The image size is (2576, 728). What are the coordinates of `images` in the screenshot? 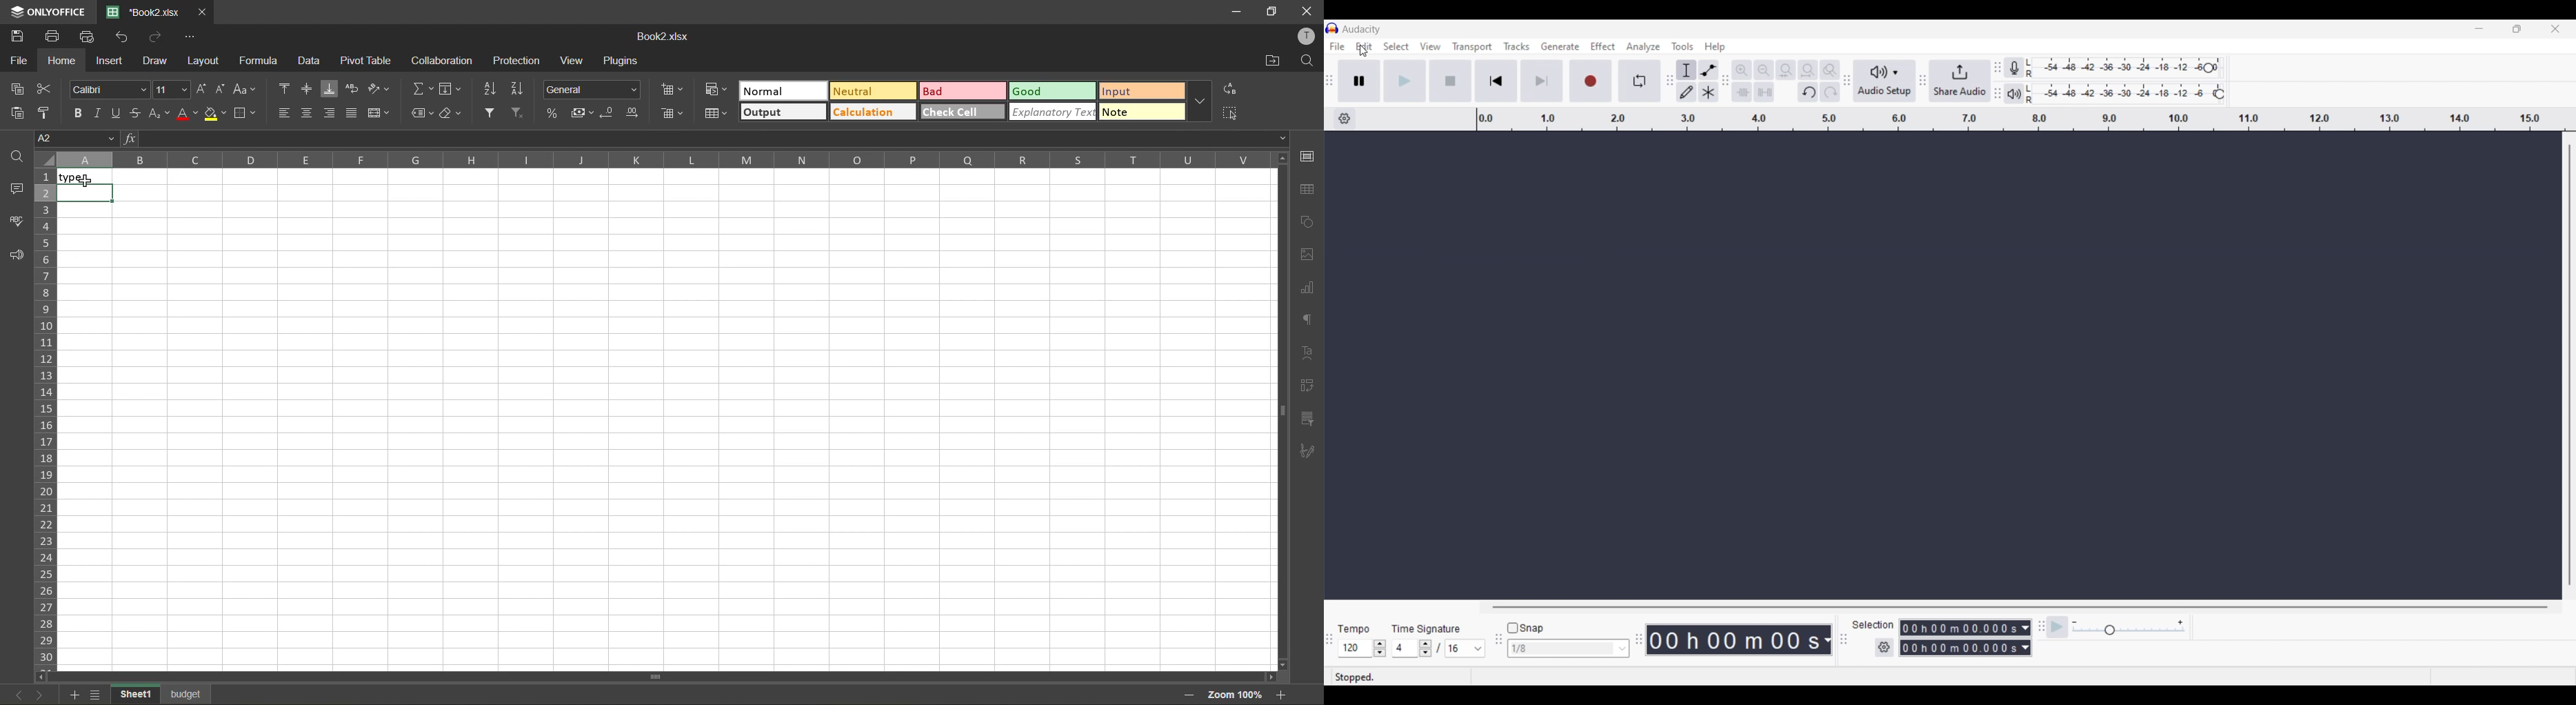 It's located at (1311, 258).